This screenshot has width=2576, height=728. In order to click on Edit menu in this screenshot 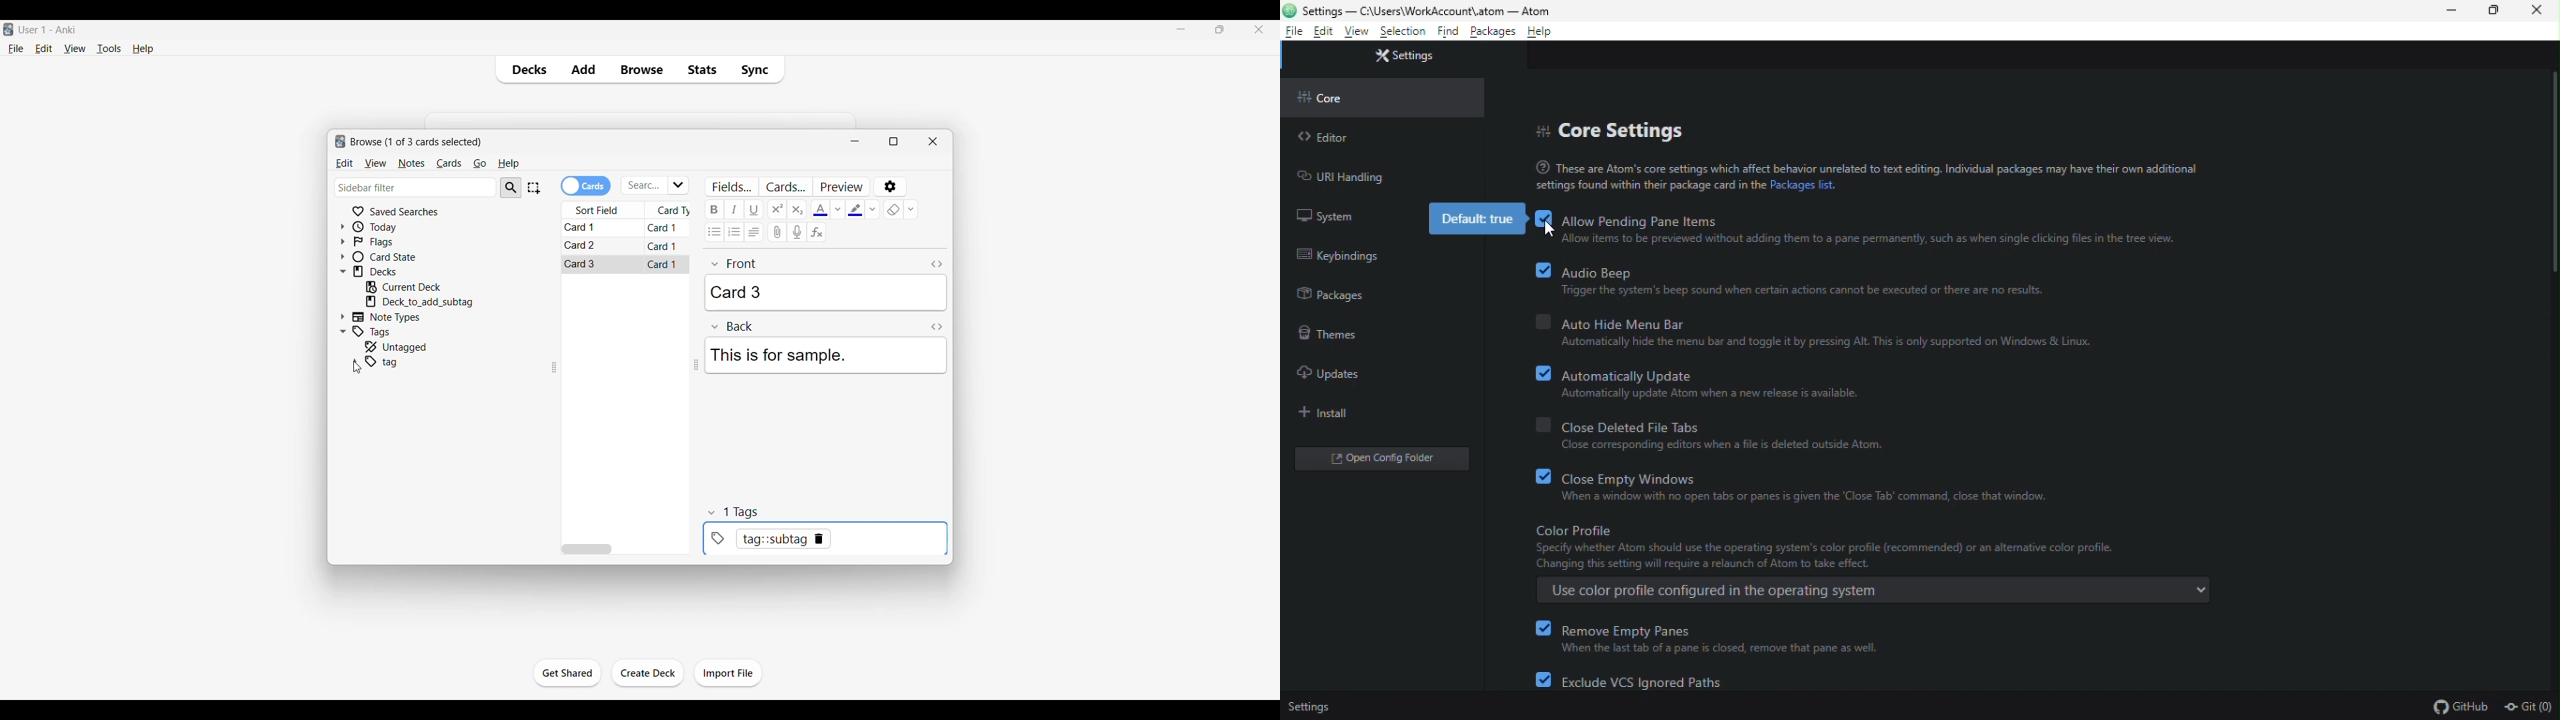, I will do `click(345, 164)`.